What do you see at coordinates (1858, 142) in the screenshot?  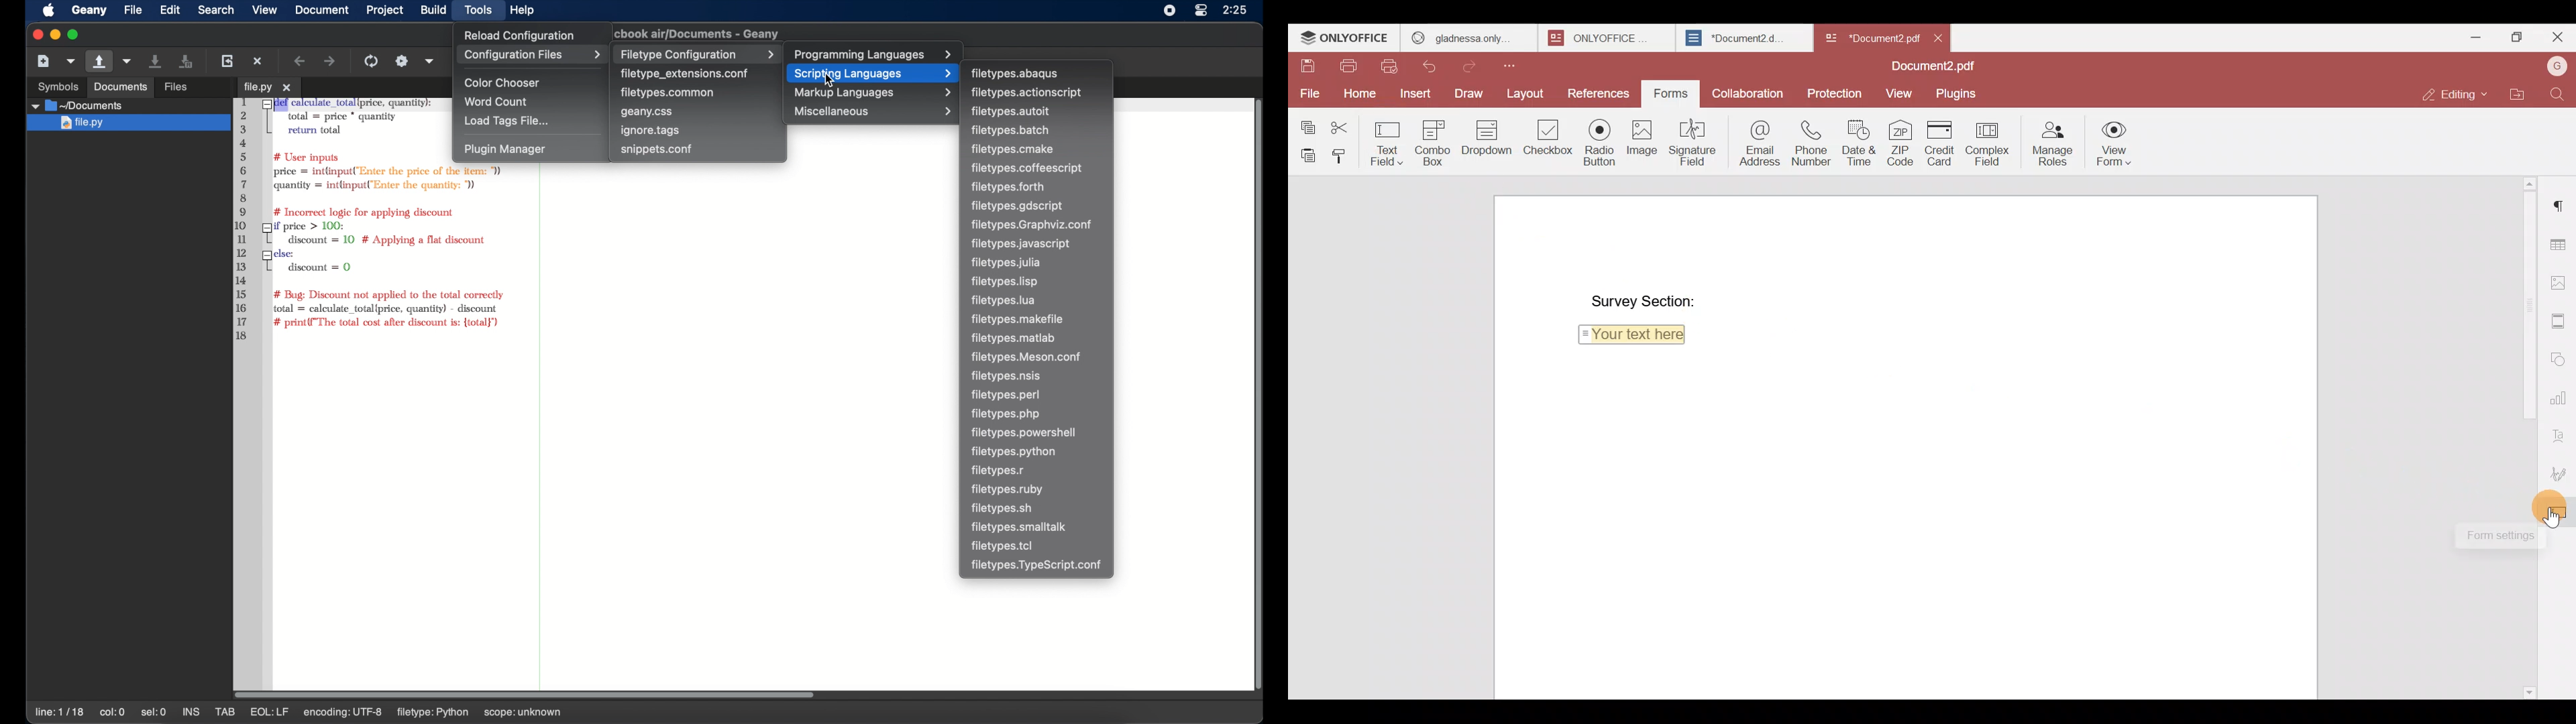 I see `Date & time` at bounding box center [1858, 142].